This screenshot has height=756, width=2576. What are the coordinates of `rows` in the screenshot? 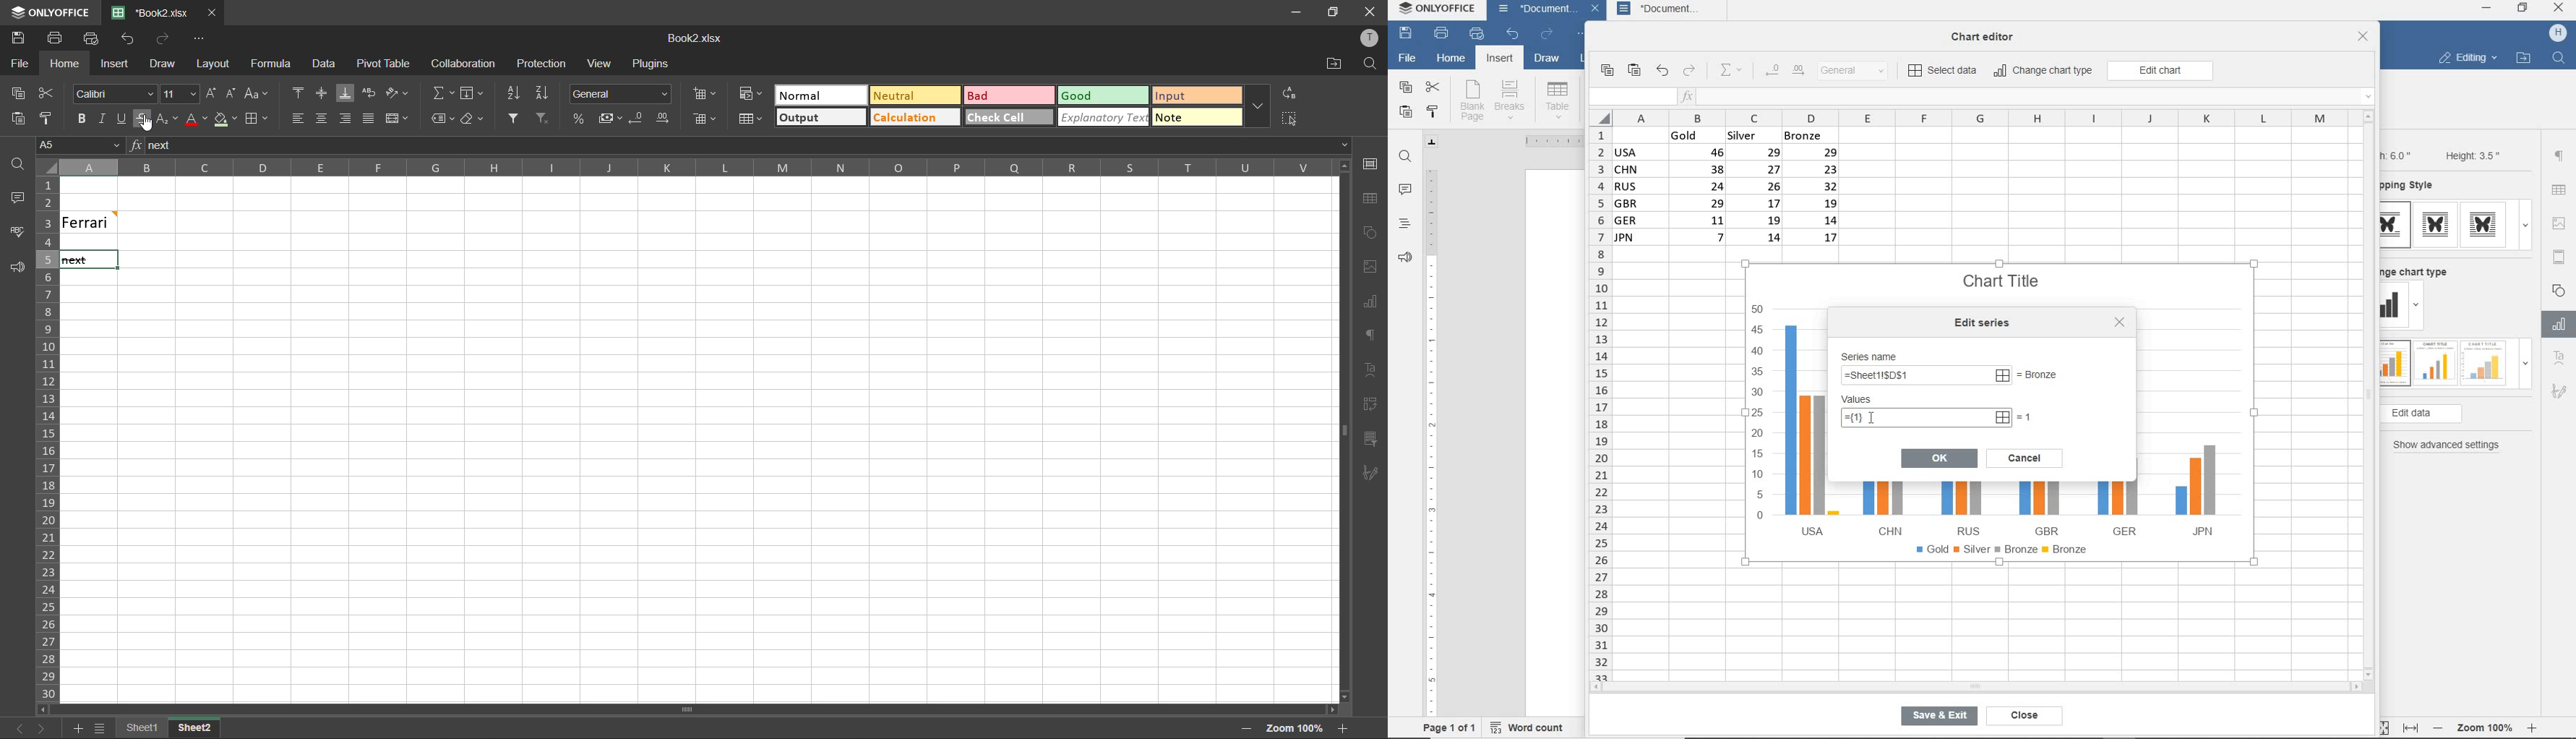 It's located at (1599, 403).